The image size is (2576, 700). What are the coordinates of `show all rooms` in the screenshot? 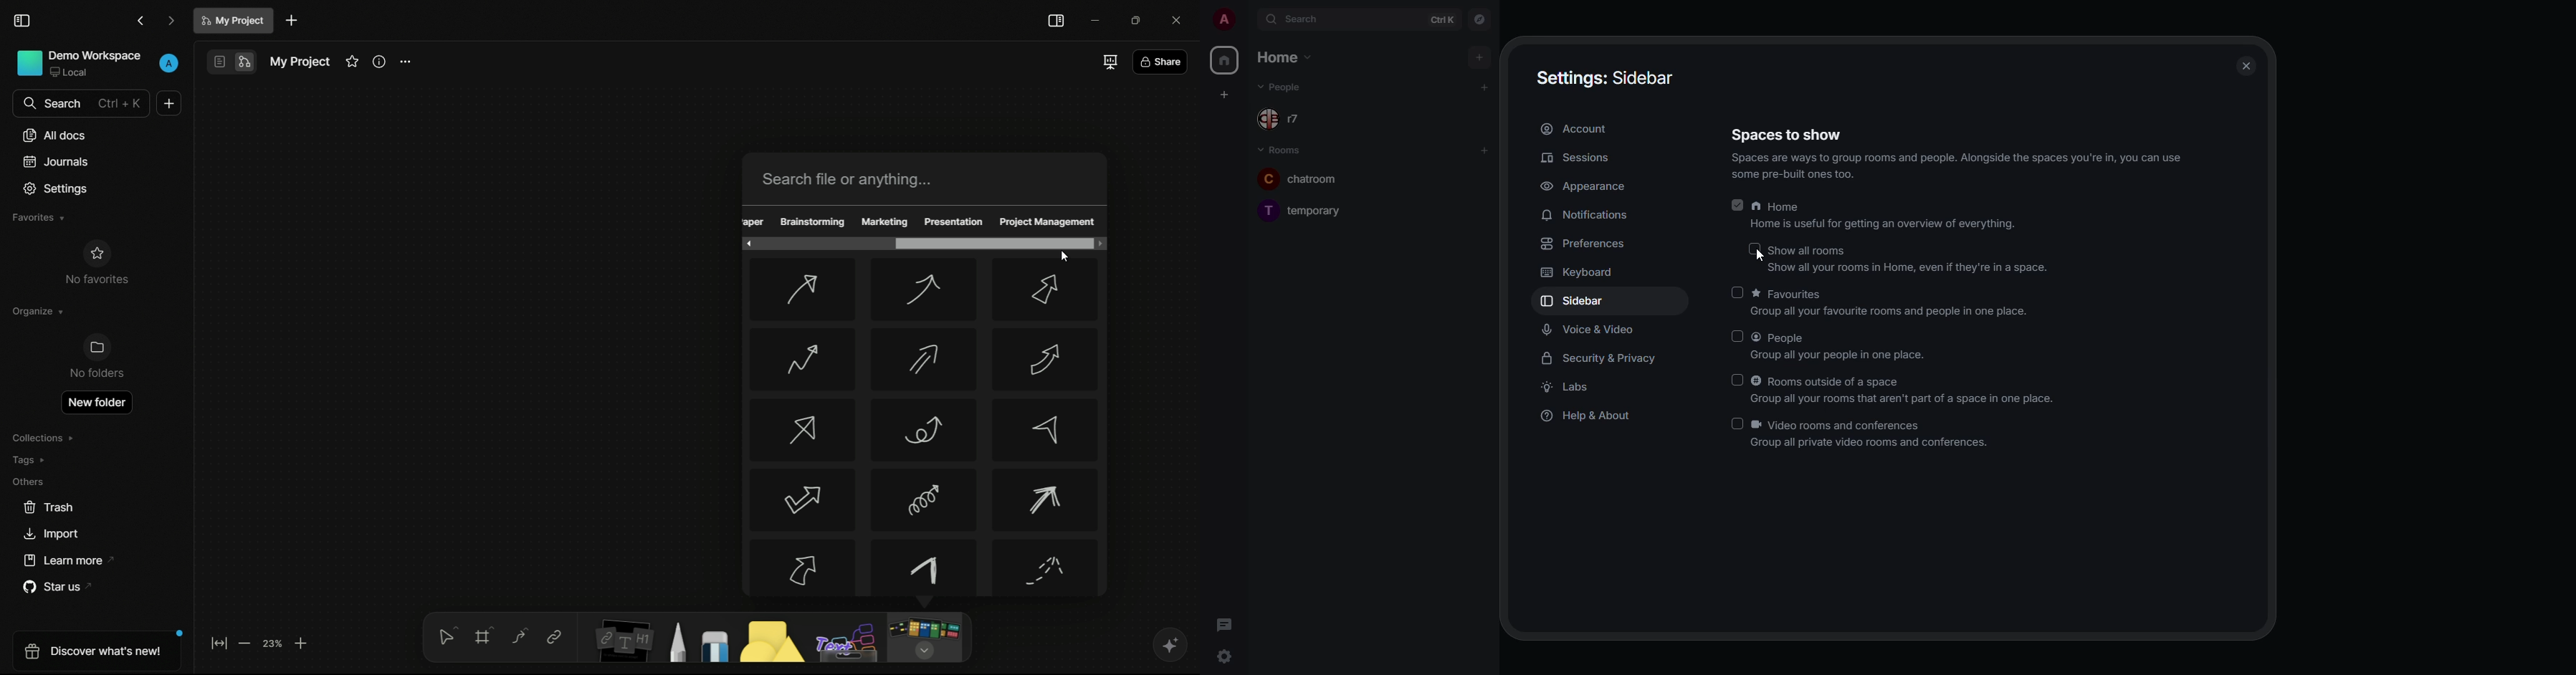 It's located at (1911, 260).